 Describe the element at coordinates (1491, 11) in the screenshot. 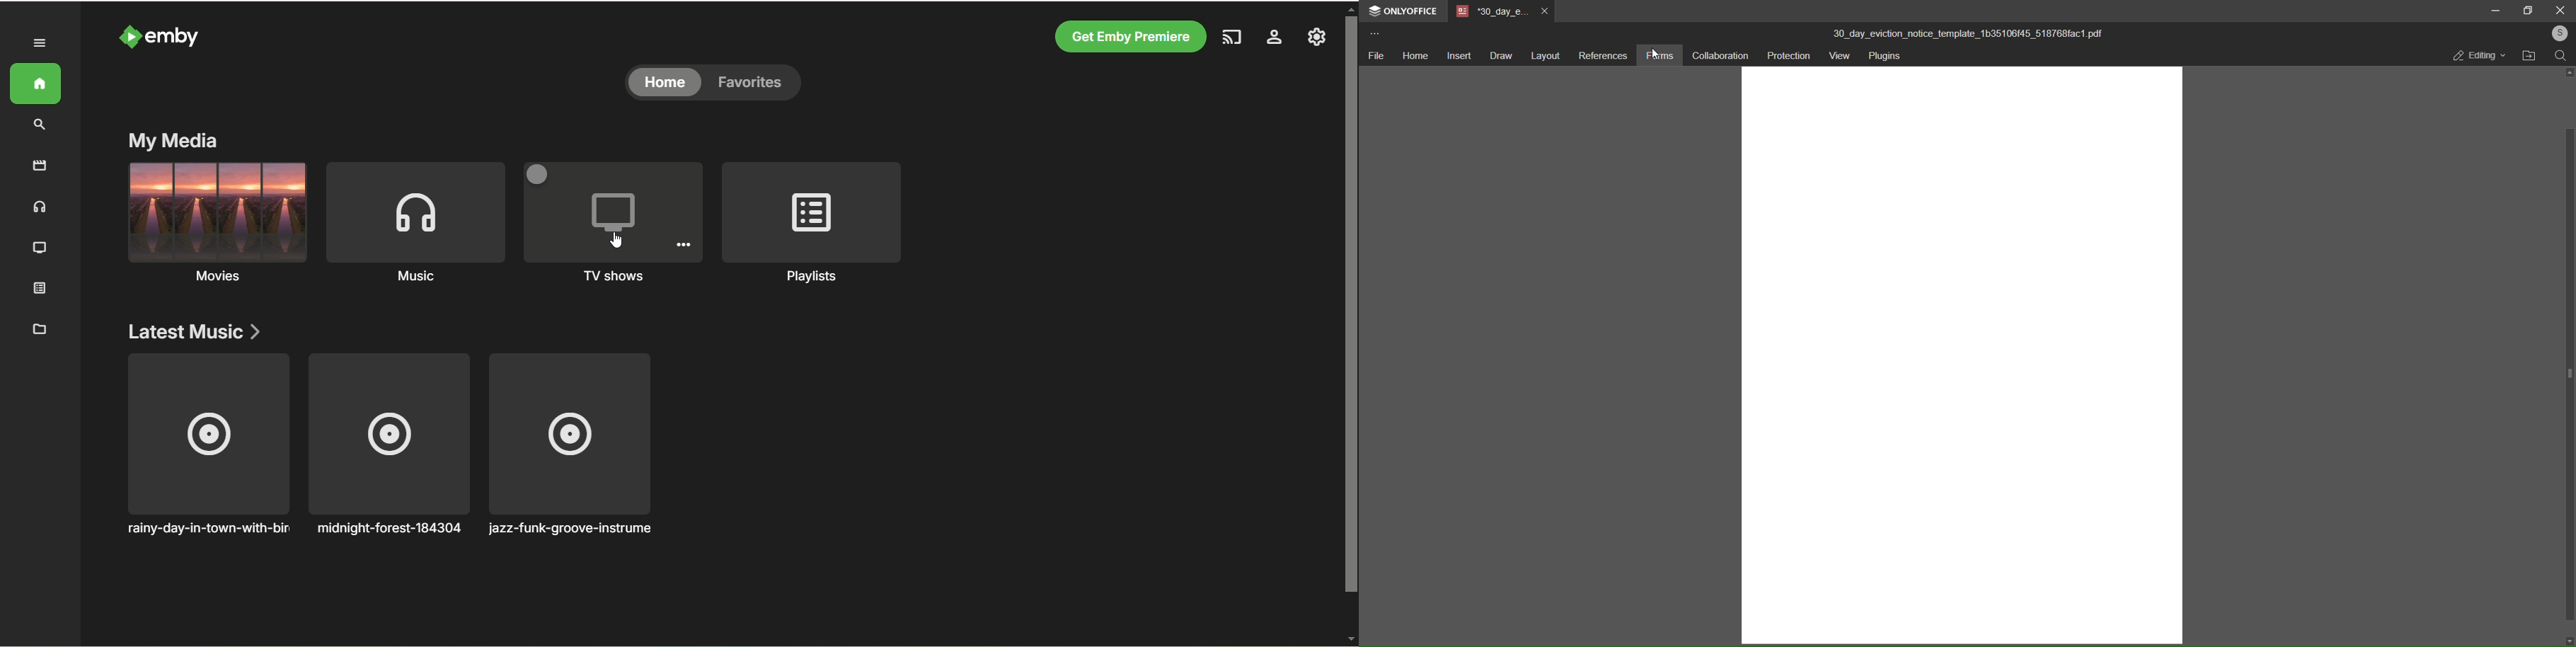

I see `tab name` at that location.